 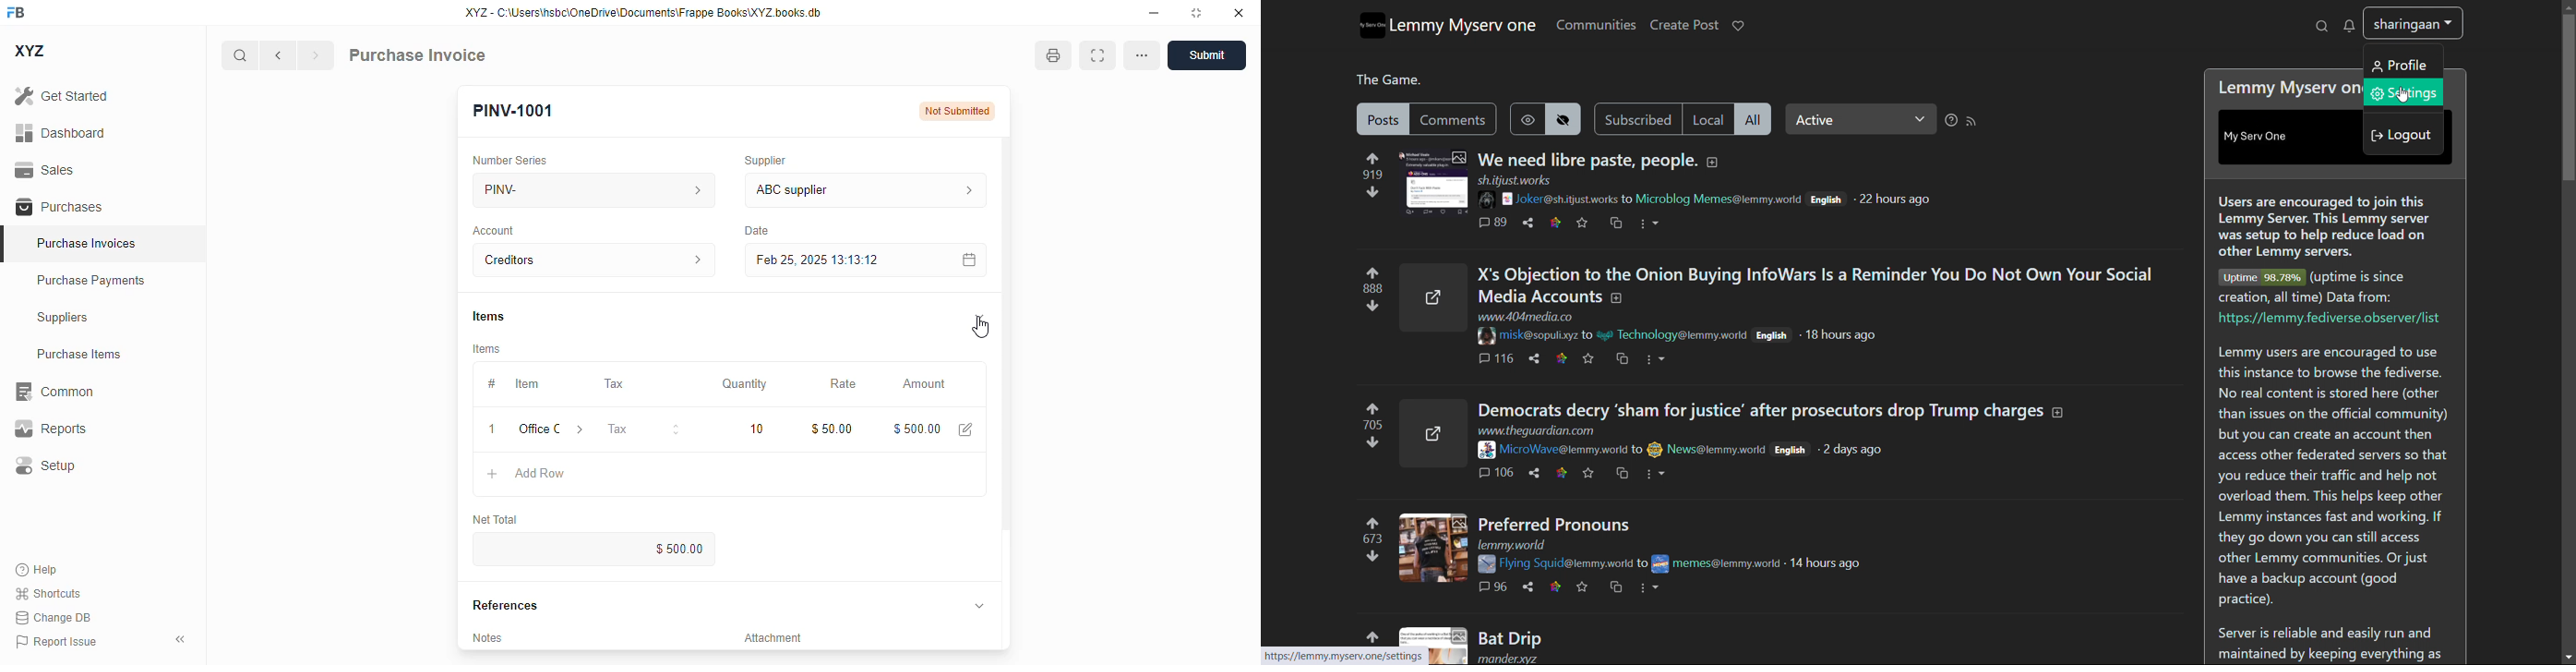 What do you see at coordinates (1560, 585) in the screenshot?
I see `link` at bounding box center [1560, 585].